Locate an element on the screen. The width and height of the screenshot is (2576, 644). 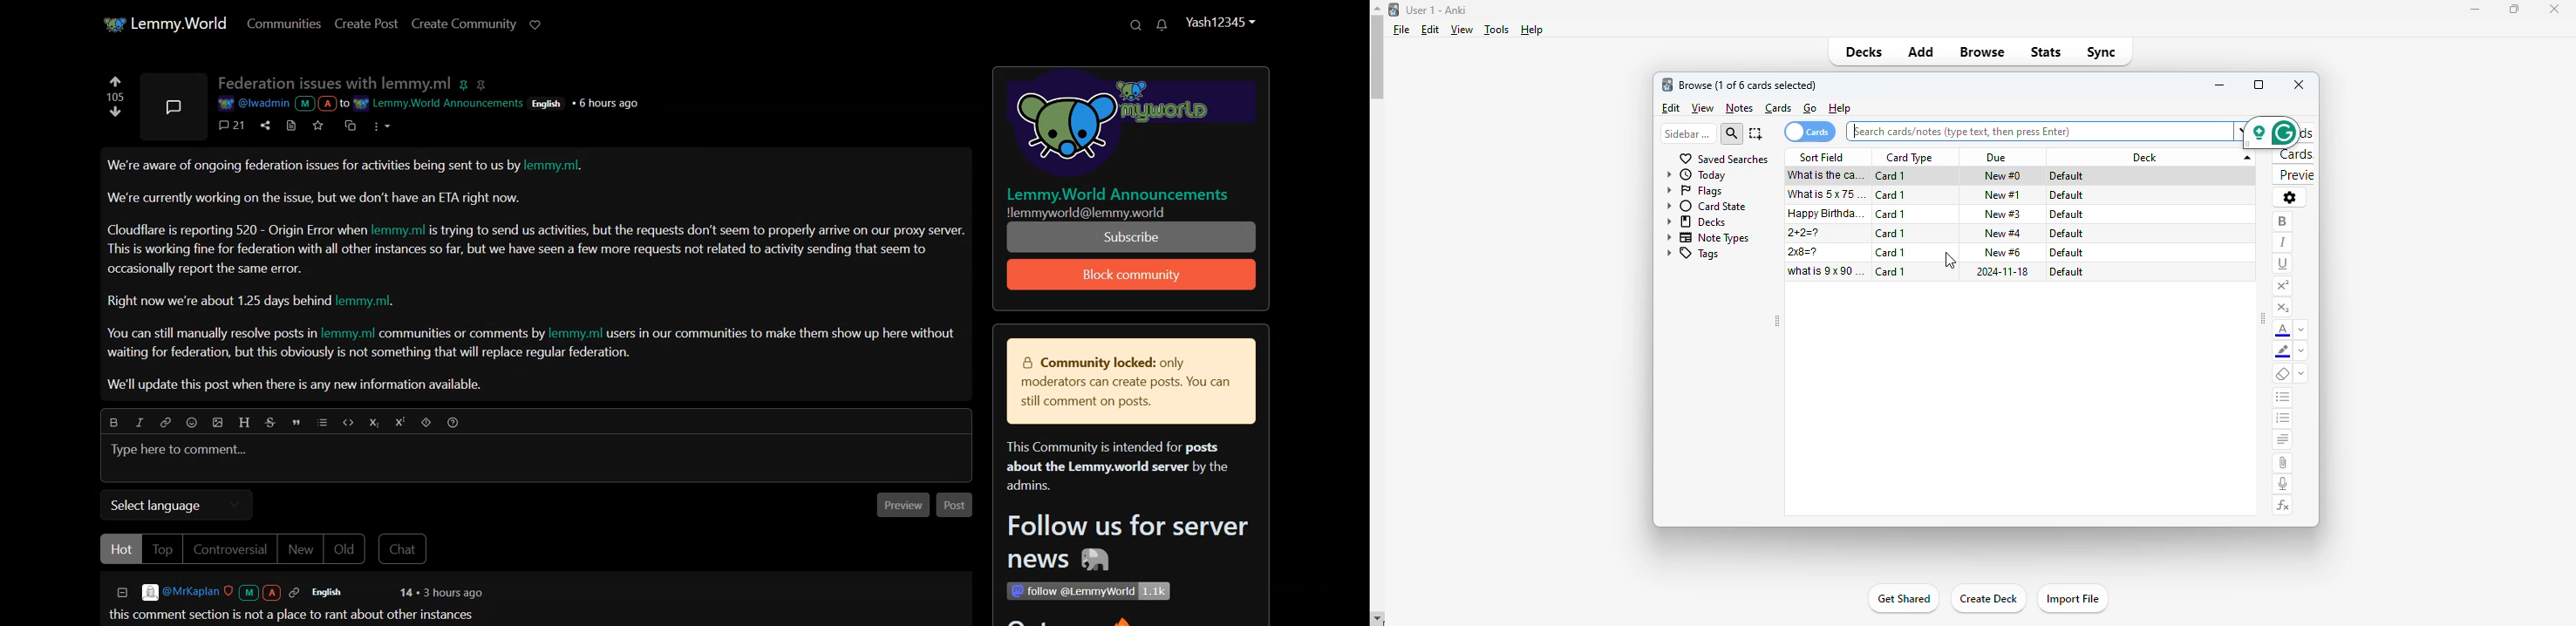
We're currently working on the issue, but we don’t have an ETA right now. is located at coordinates (313, 197).